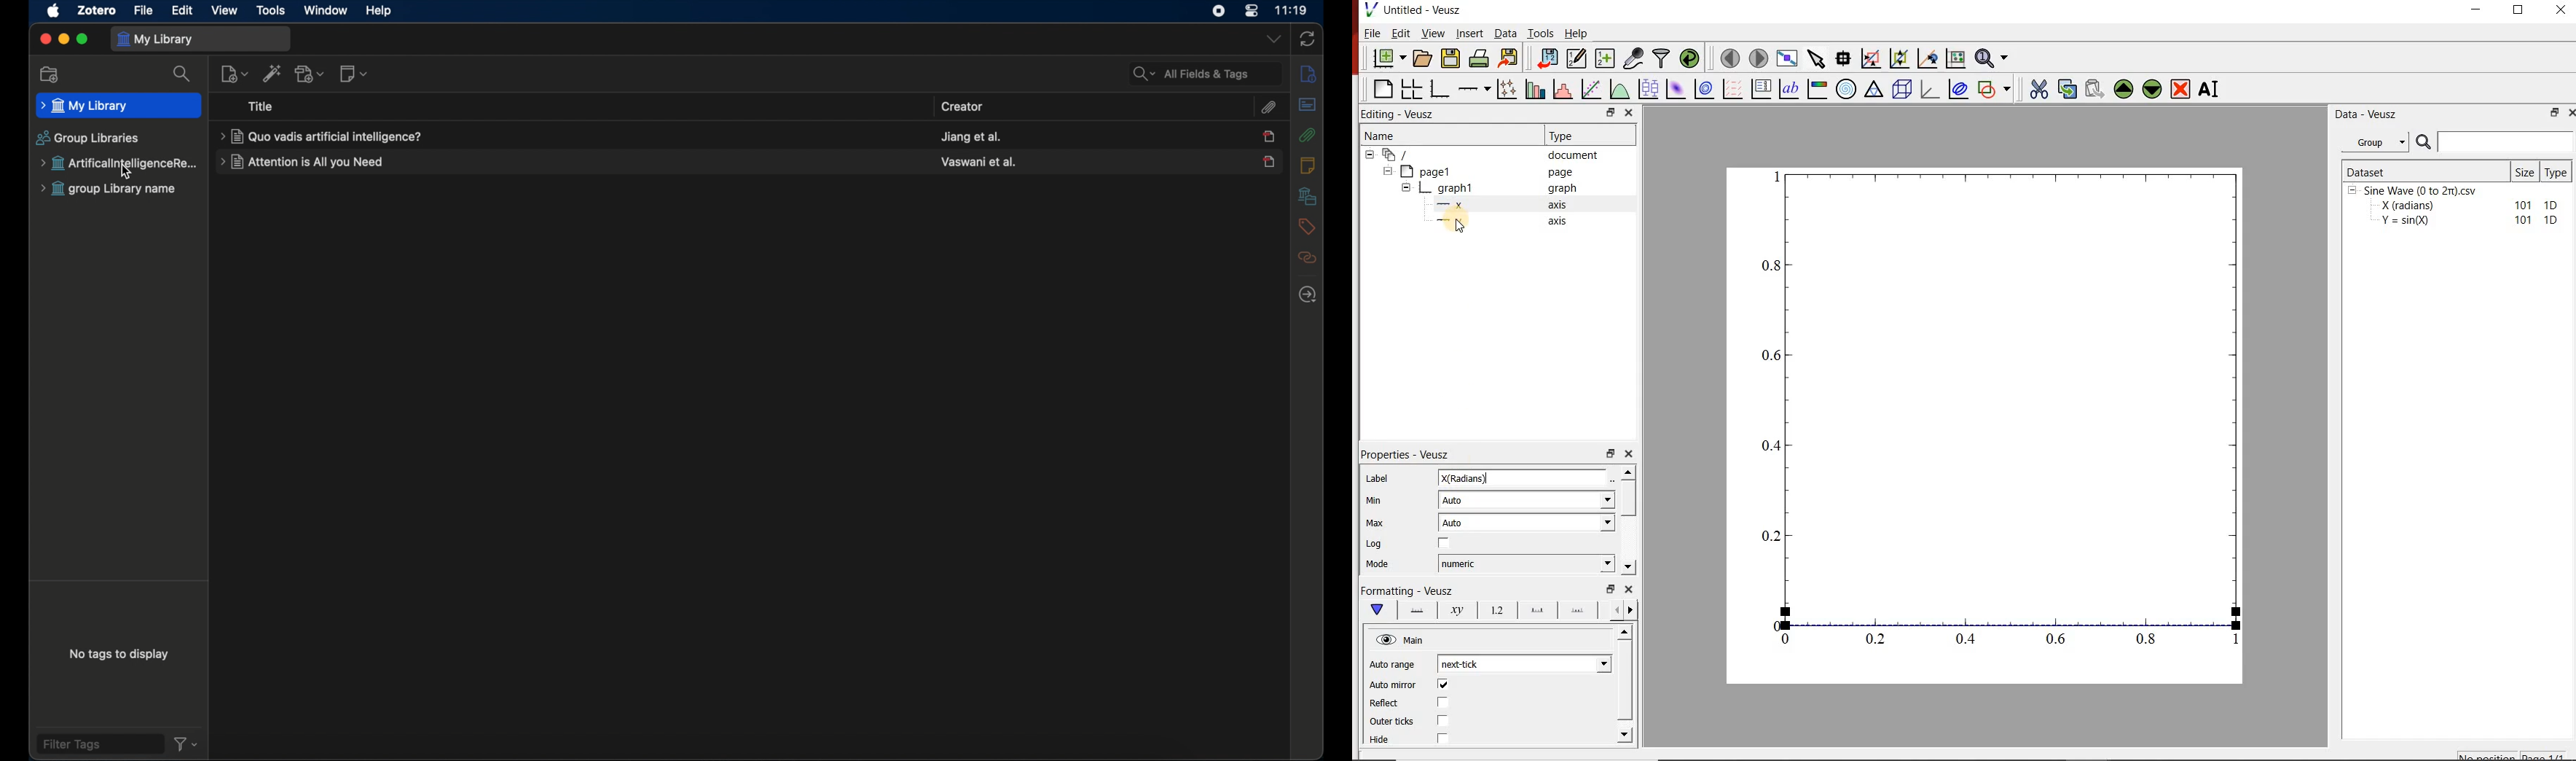 Image resolution: width=2576 pixels, height=784 pixels. What do you see at coordinates (182, 74) in the screenshot?
I see `search` at bounding box center [182, 74].